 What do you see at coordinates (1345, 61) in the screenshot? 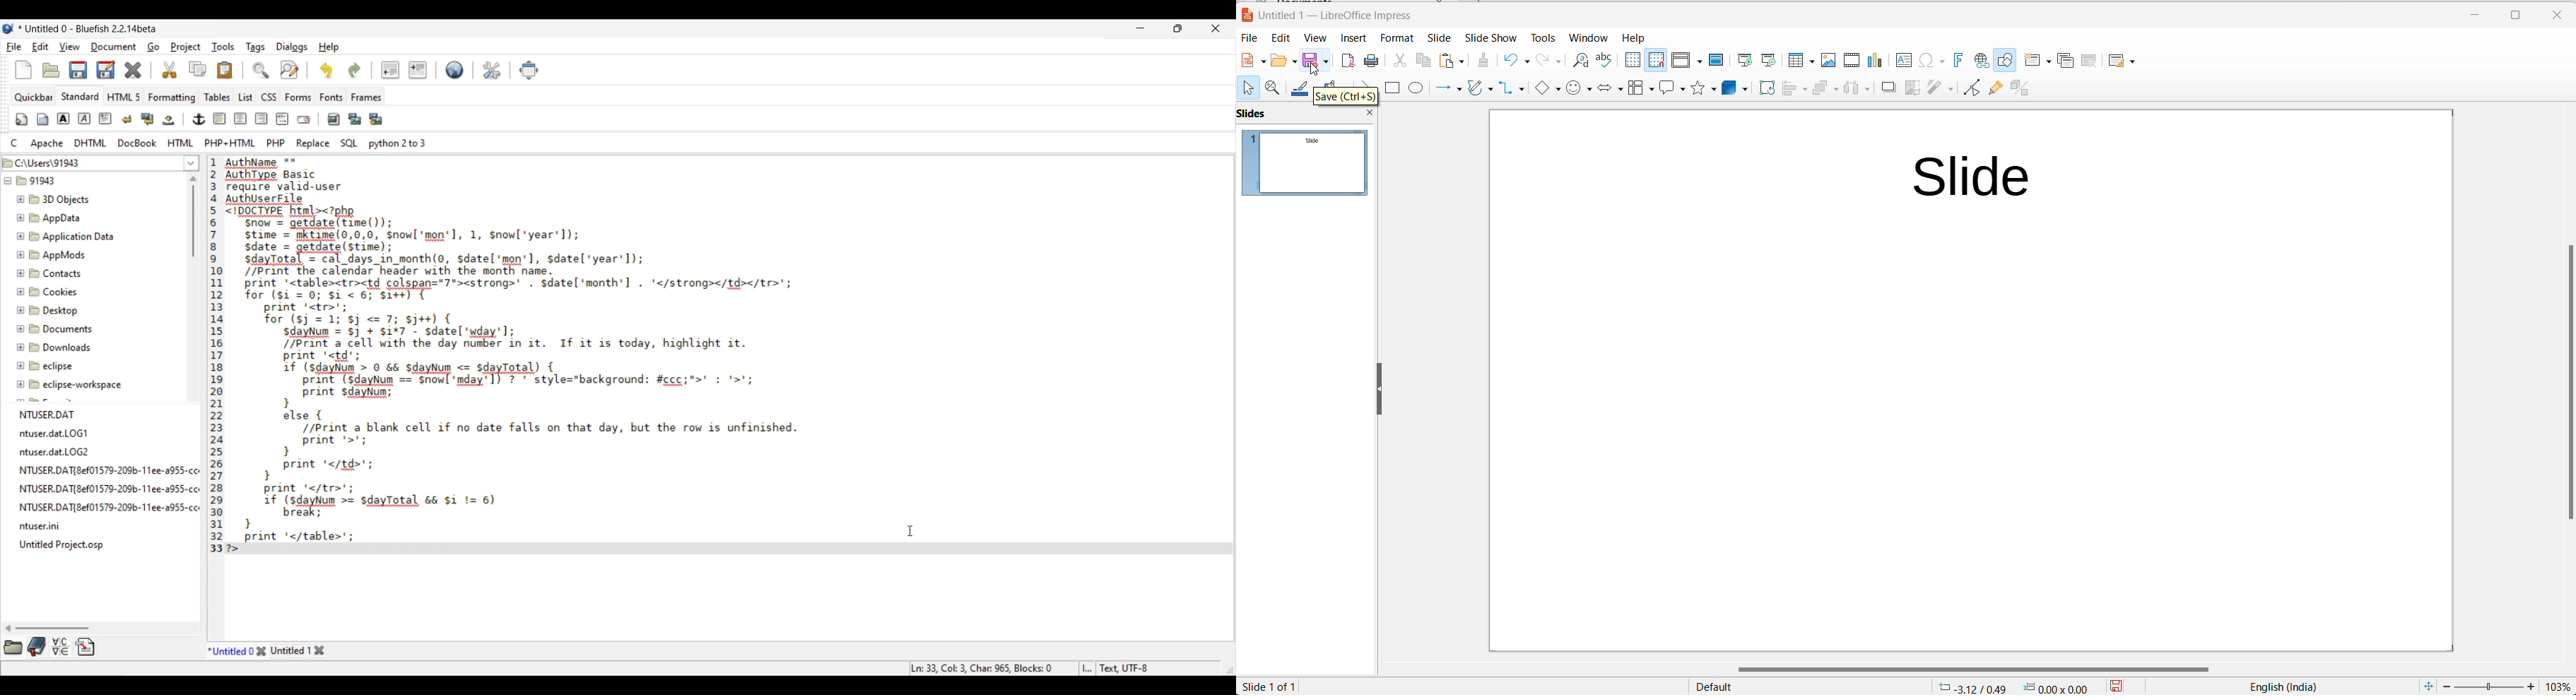
I see `Export as PDF` at bounding box center [1345, 61].